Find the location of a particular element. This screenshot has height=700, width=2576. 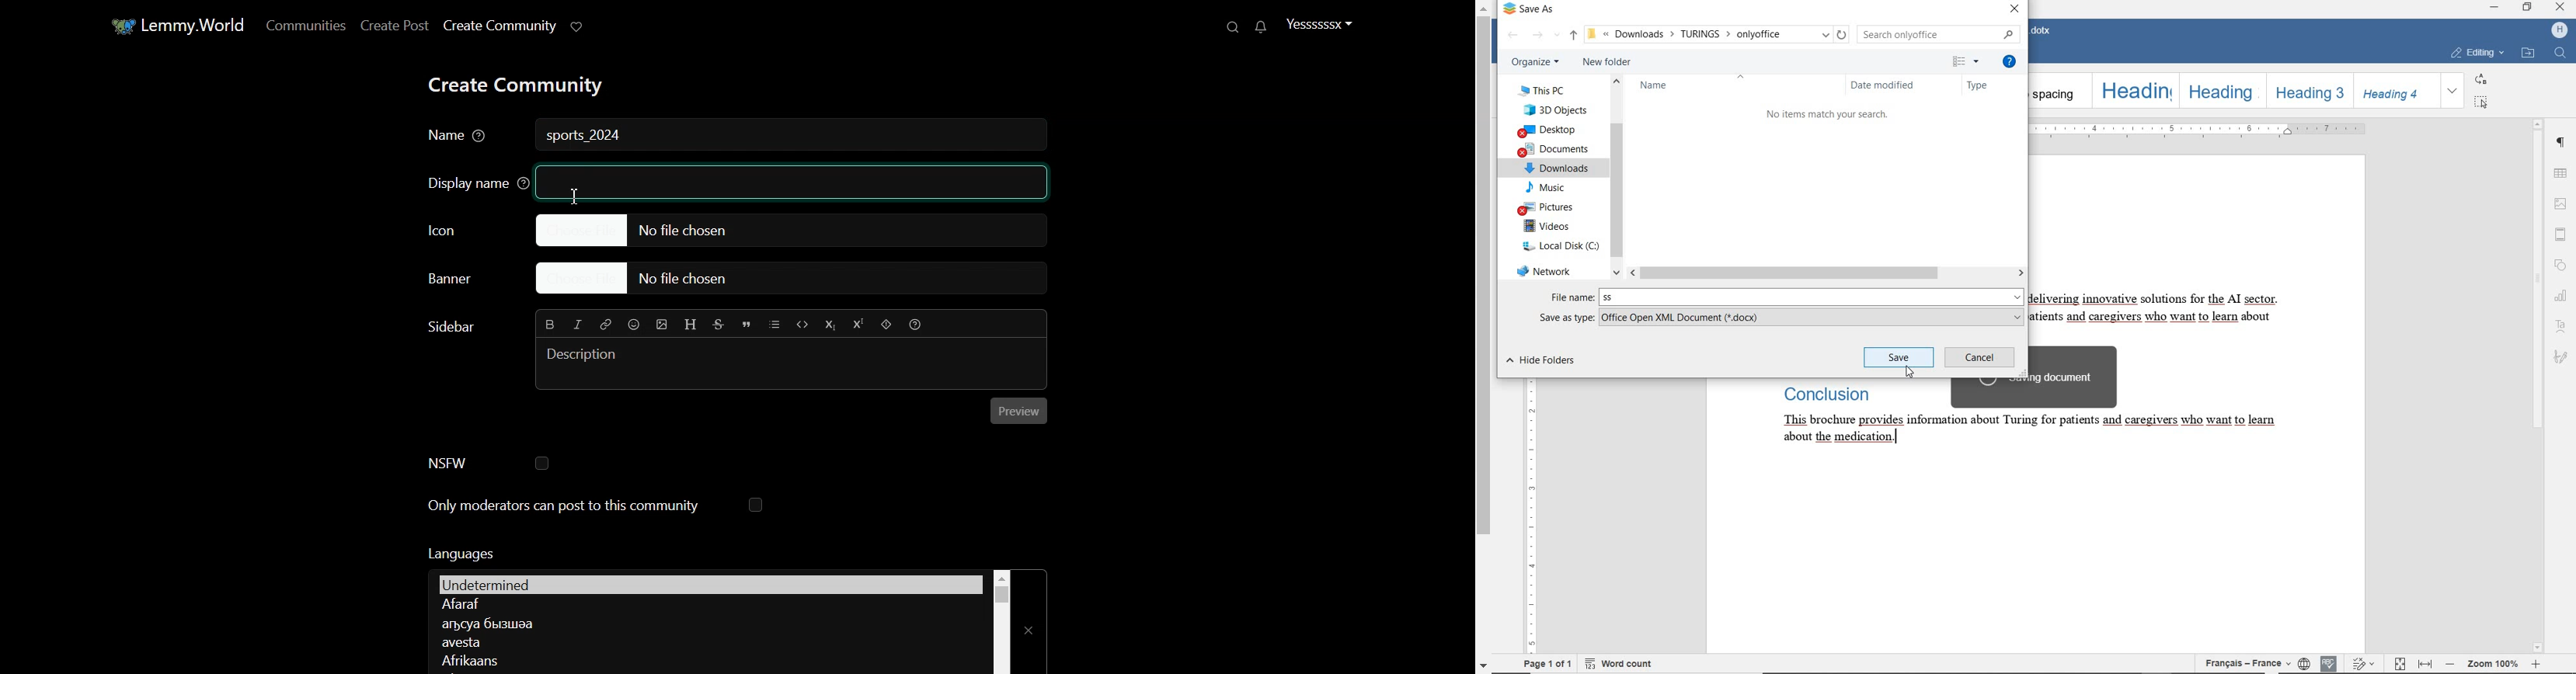

LOCAL DISK (C) is located at coordinates (1559, 245).